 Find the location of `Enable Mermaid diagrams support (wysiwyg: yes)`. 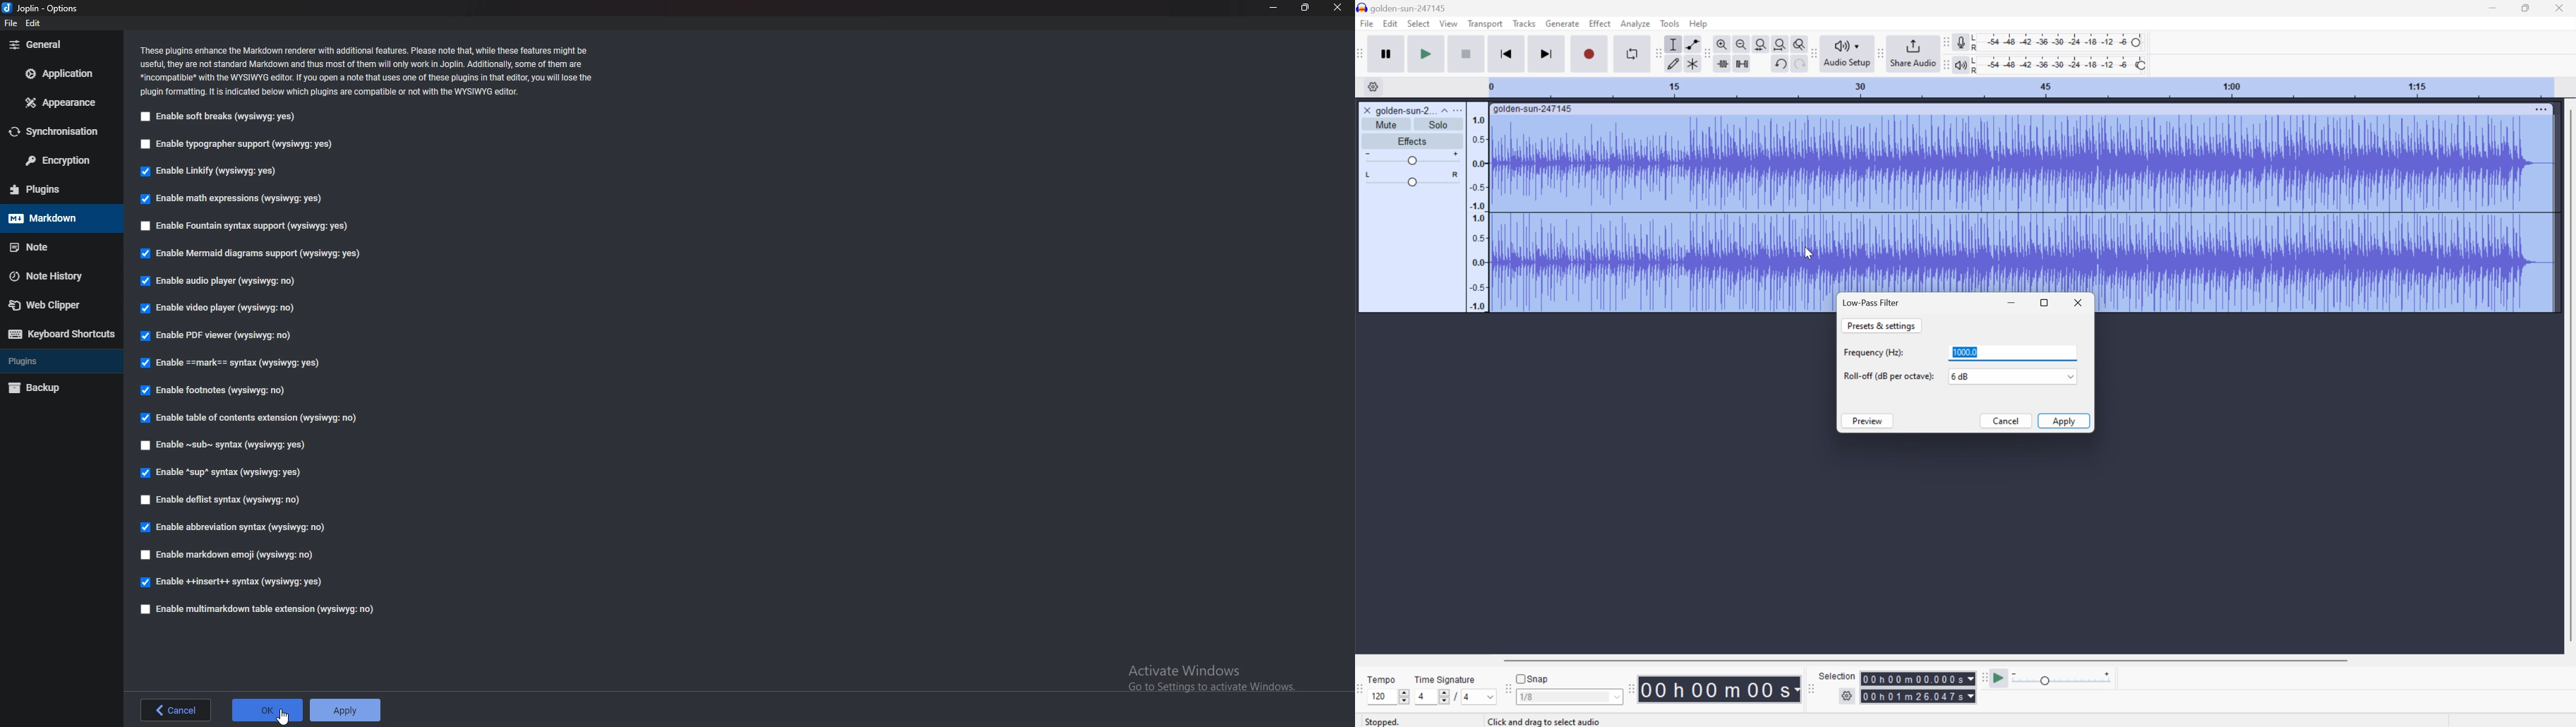

Enable Mermaid diagrams support (wysiwyg: yes) is located at coordinates (250, 252).